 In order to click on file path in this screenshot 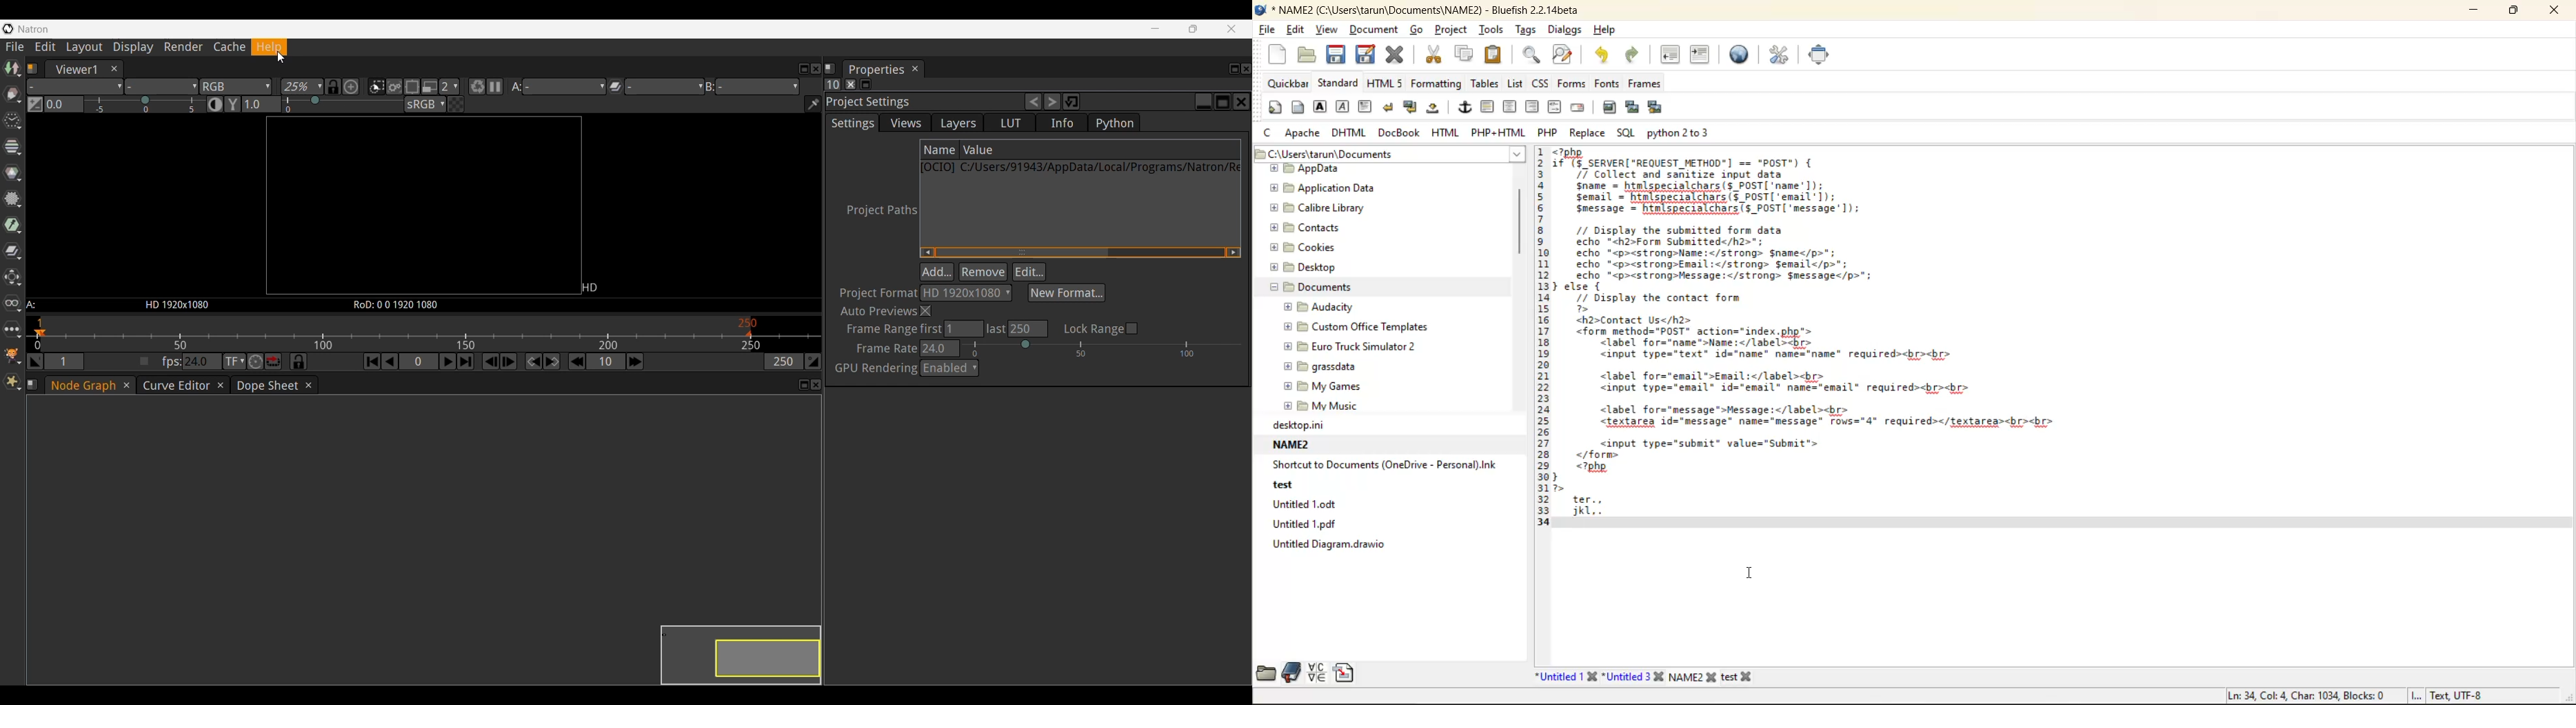, I will do `click(1388, 152)`.